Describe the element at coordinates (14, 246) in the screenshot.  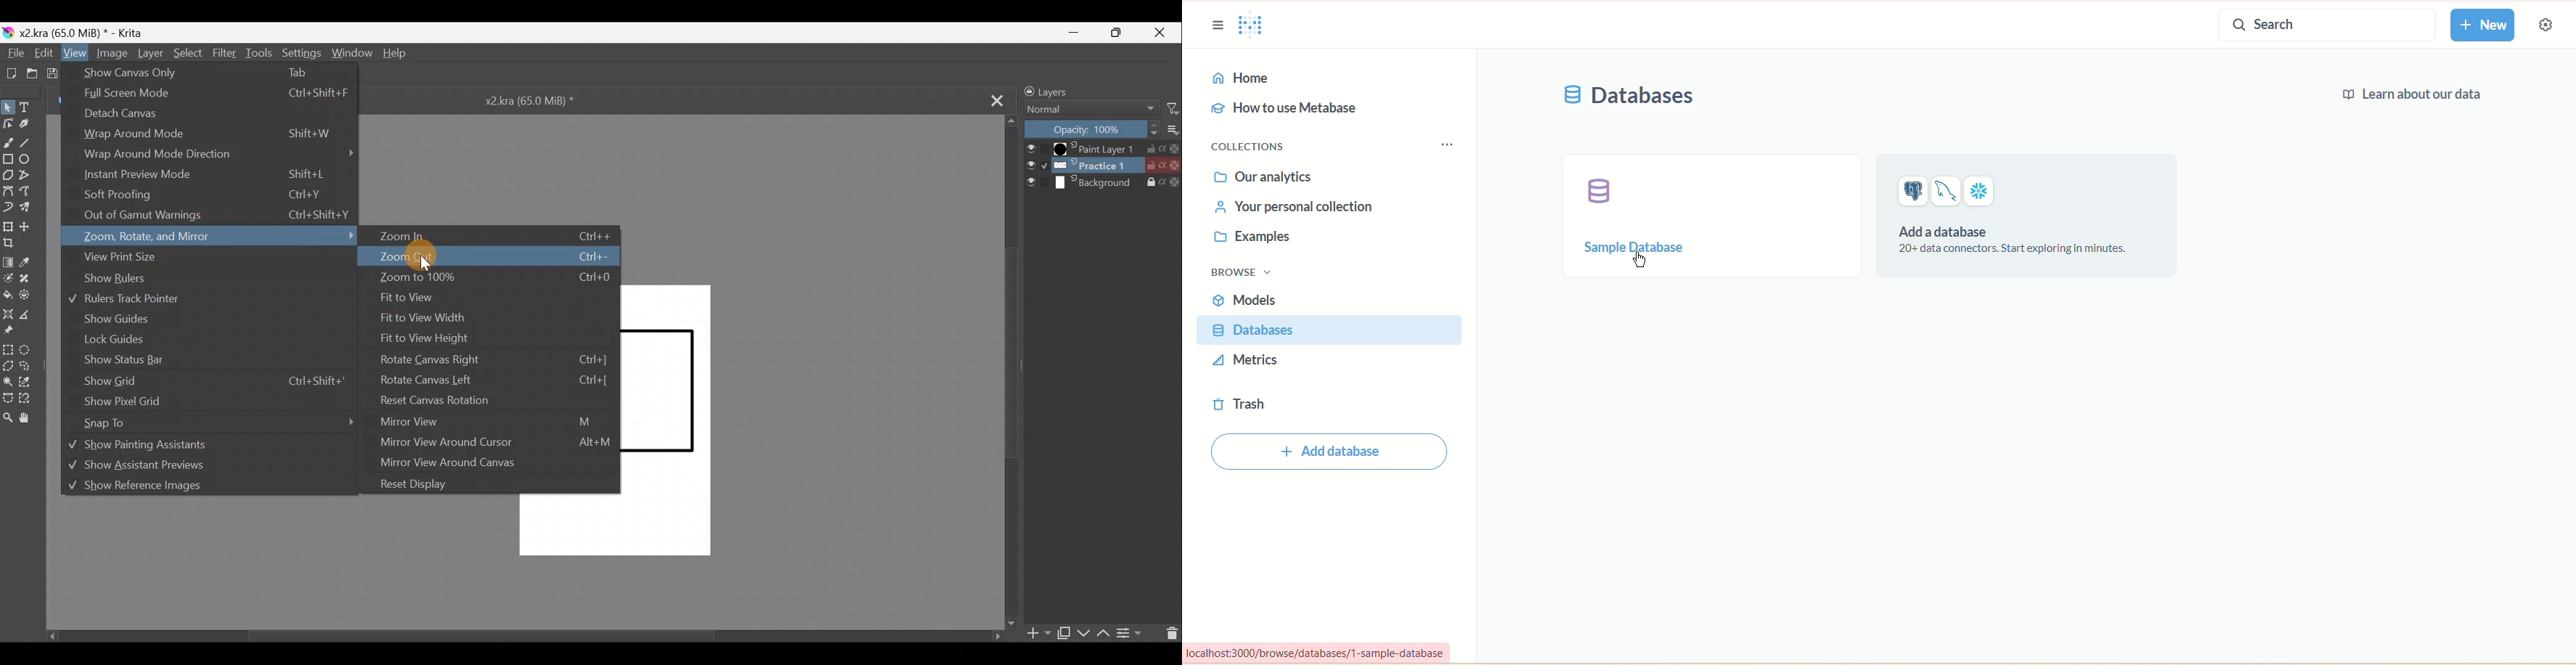
I see `Crop the image to an area` at that location.